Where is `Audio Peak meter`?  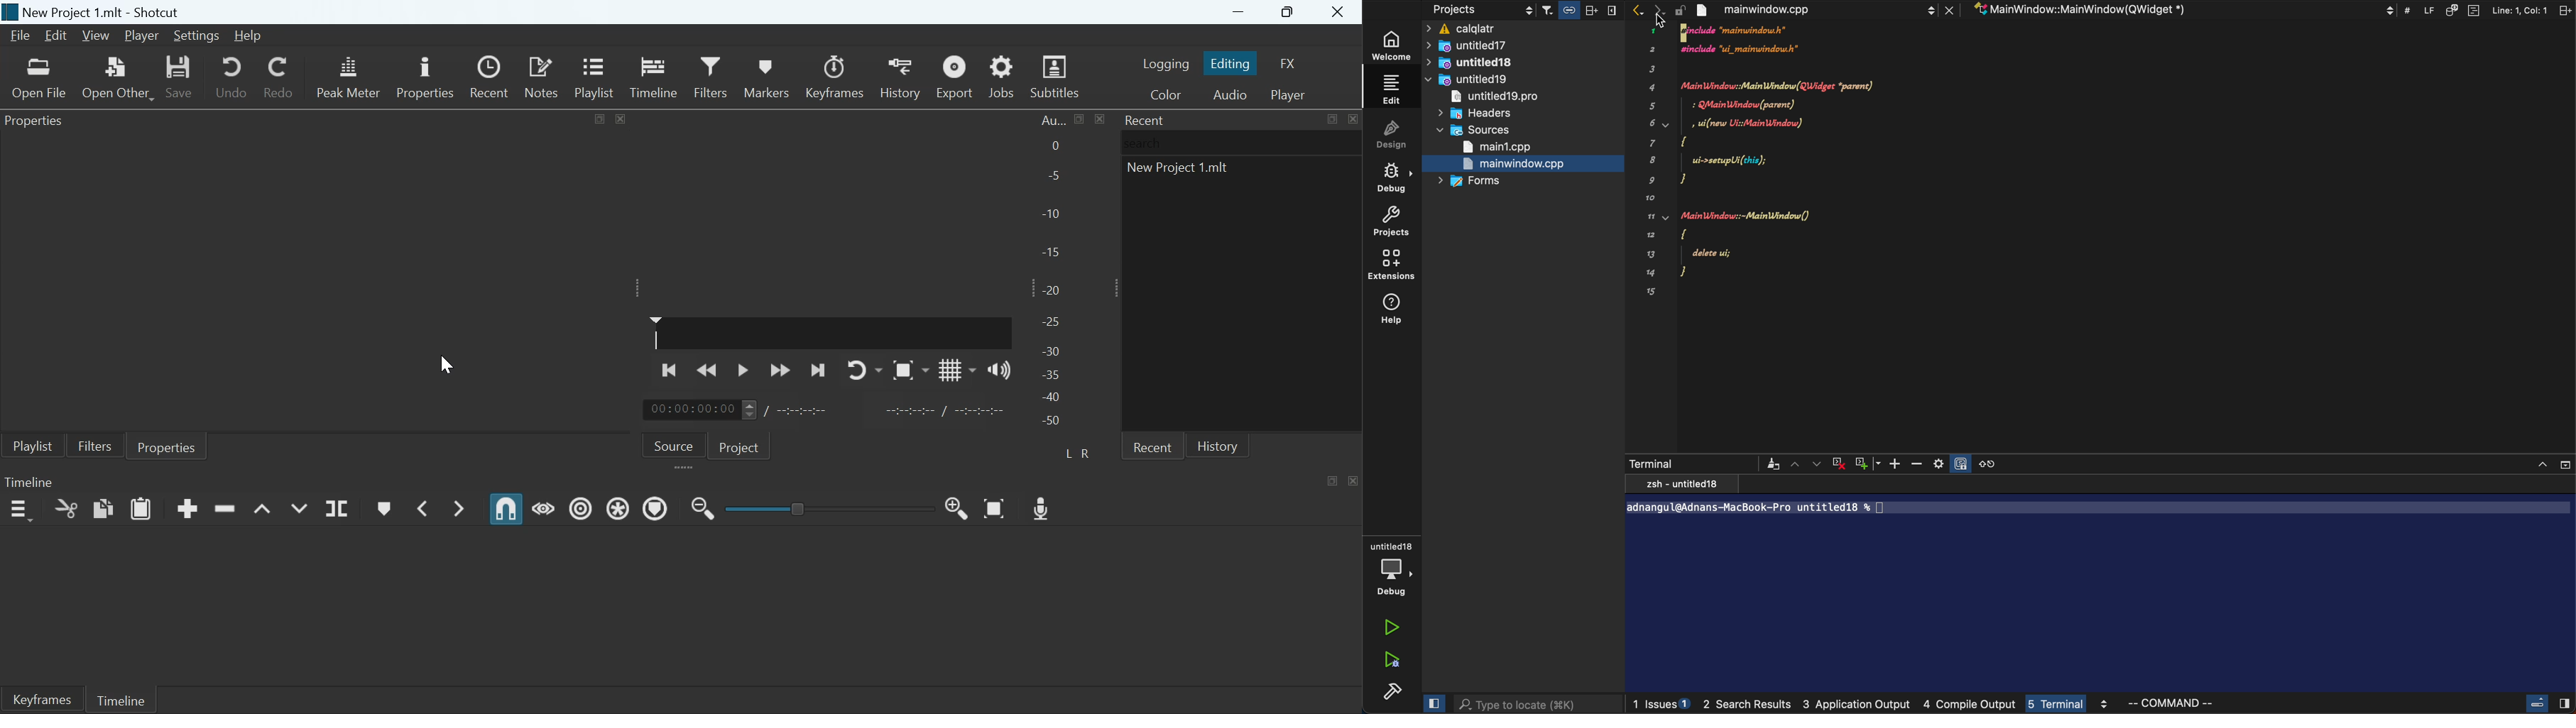
Audio Peak meter is located at coordinates (349, 75).